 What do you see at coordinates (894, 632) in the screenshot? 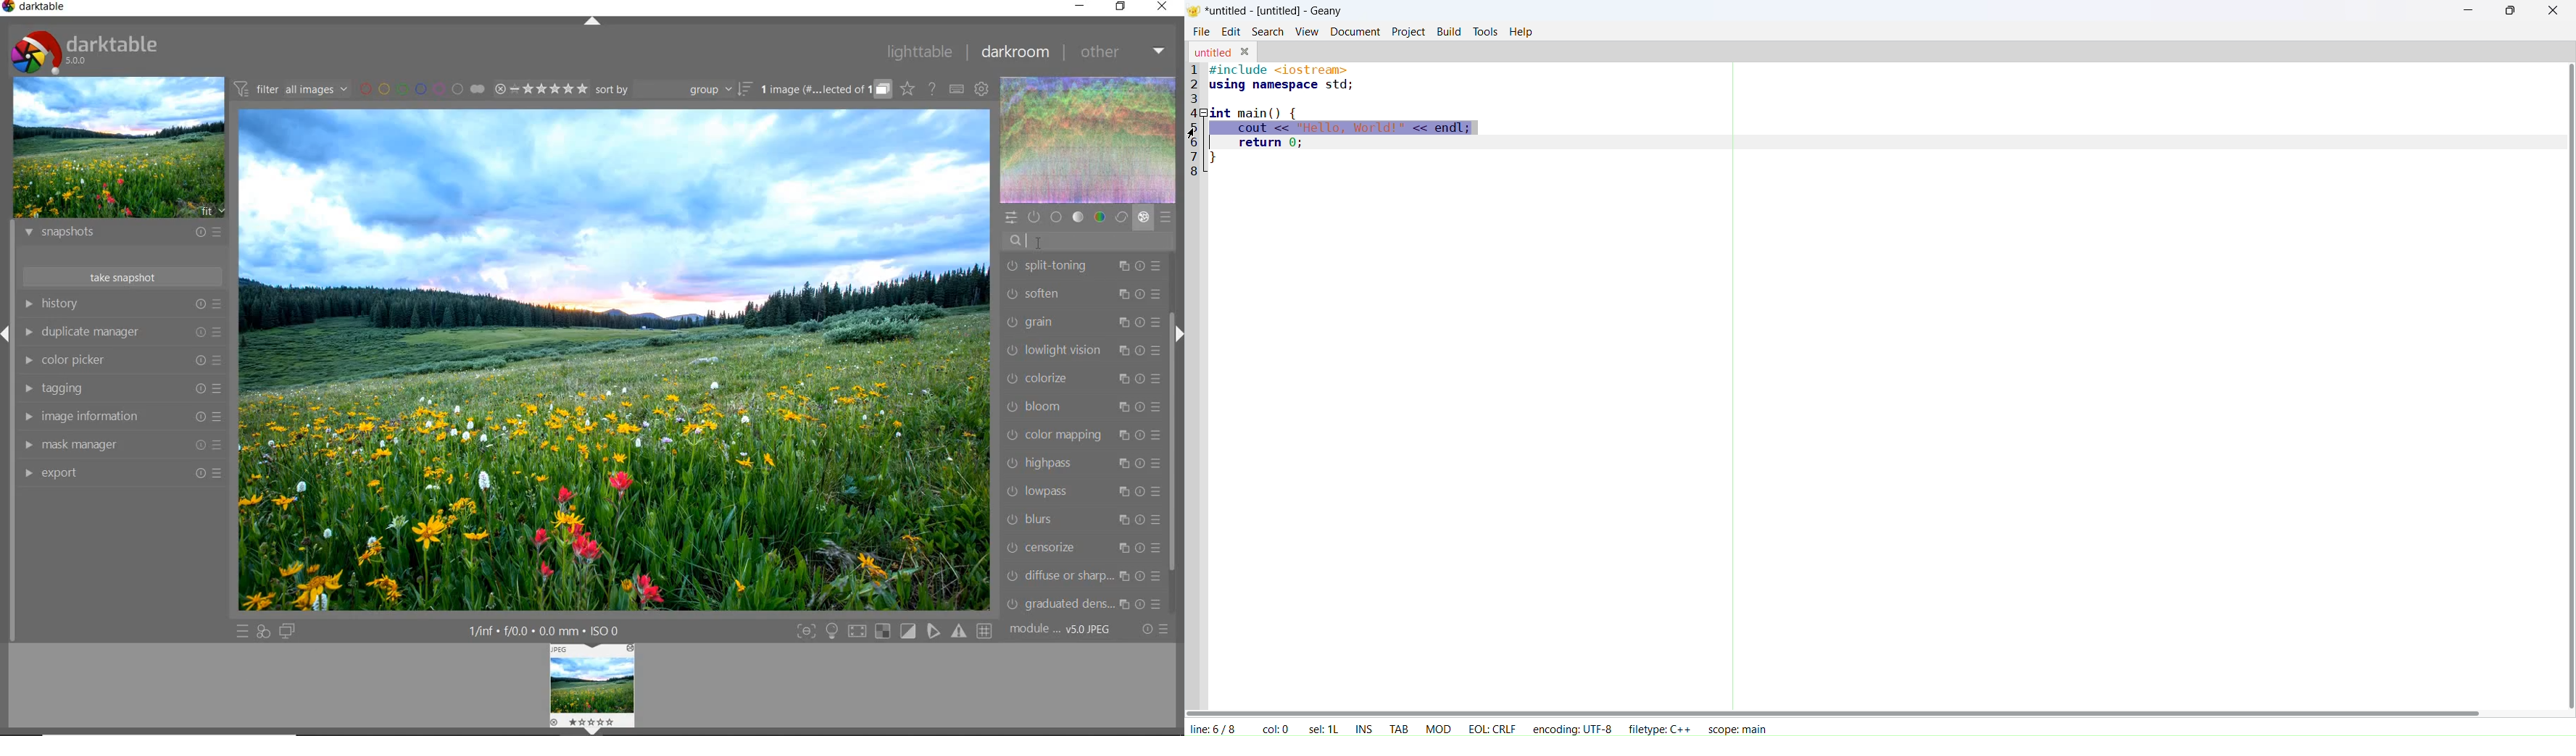
I see `Toggle modes` at bounding box center [894, 632].